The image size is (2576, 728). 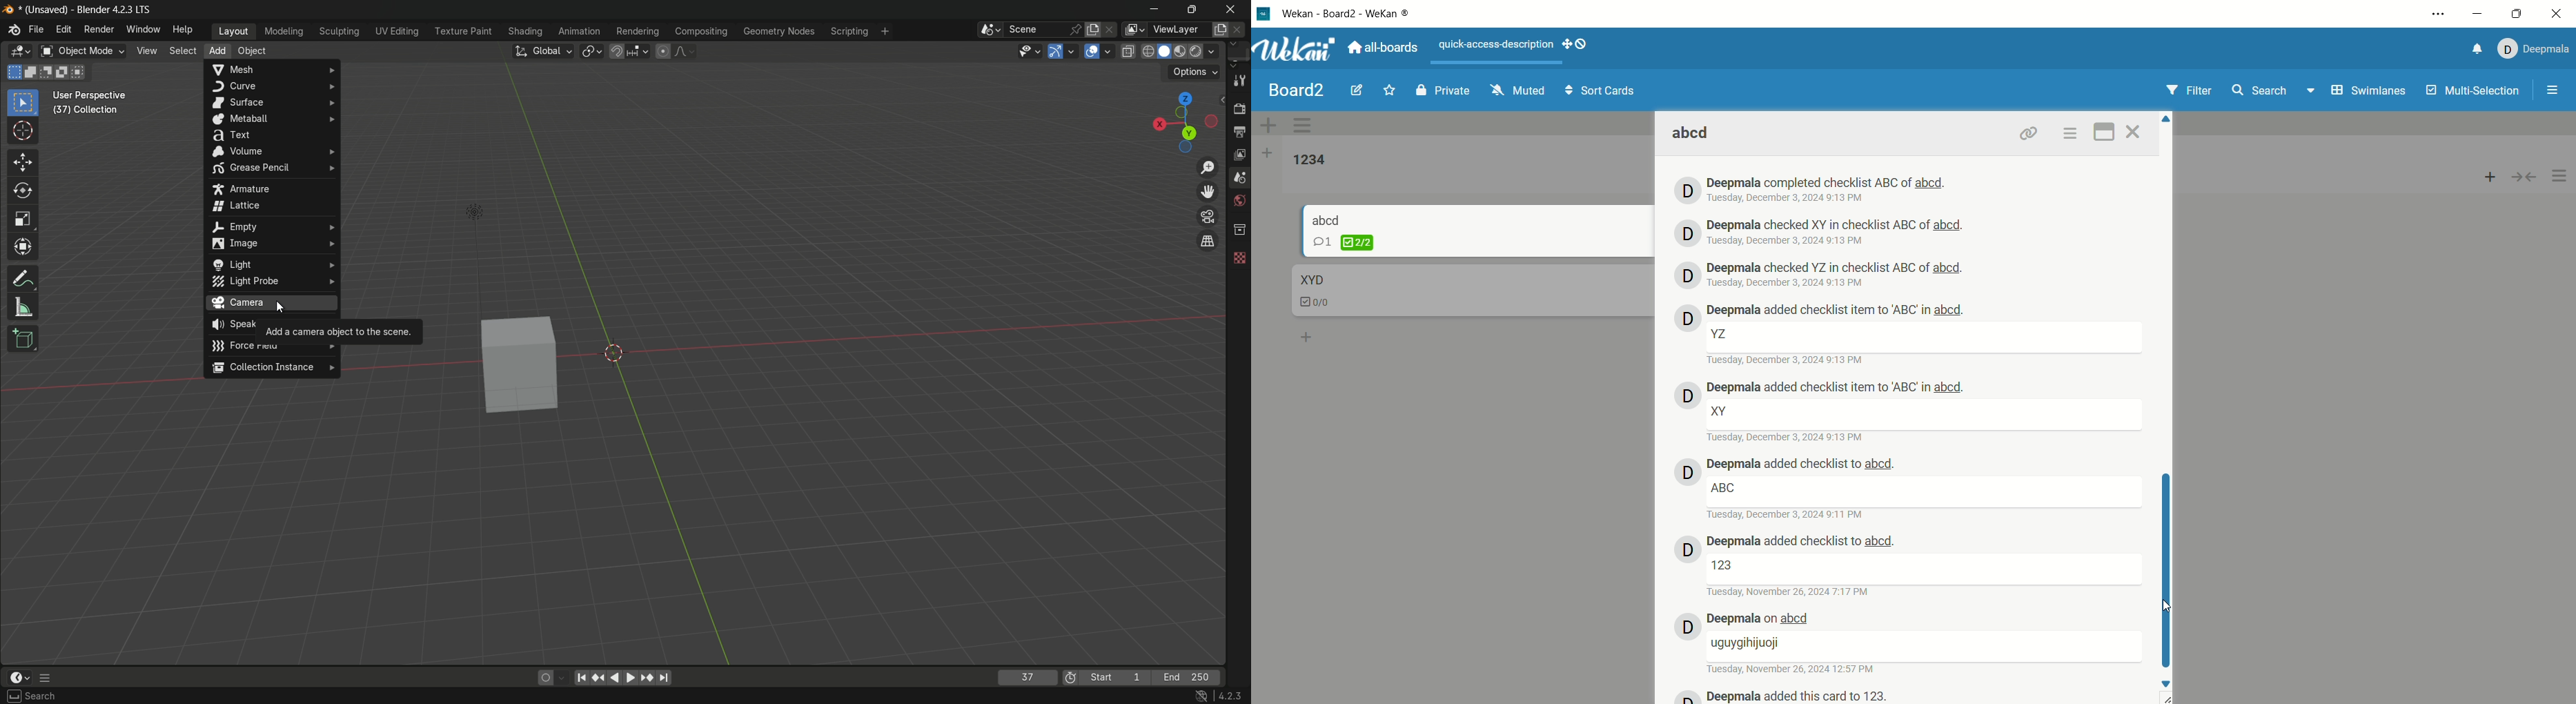 I want to click on deepmala history, so click(x=1836, y=389).